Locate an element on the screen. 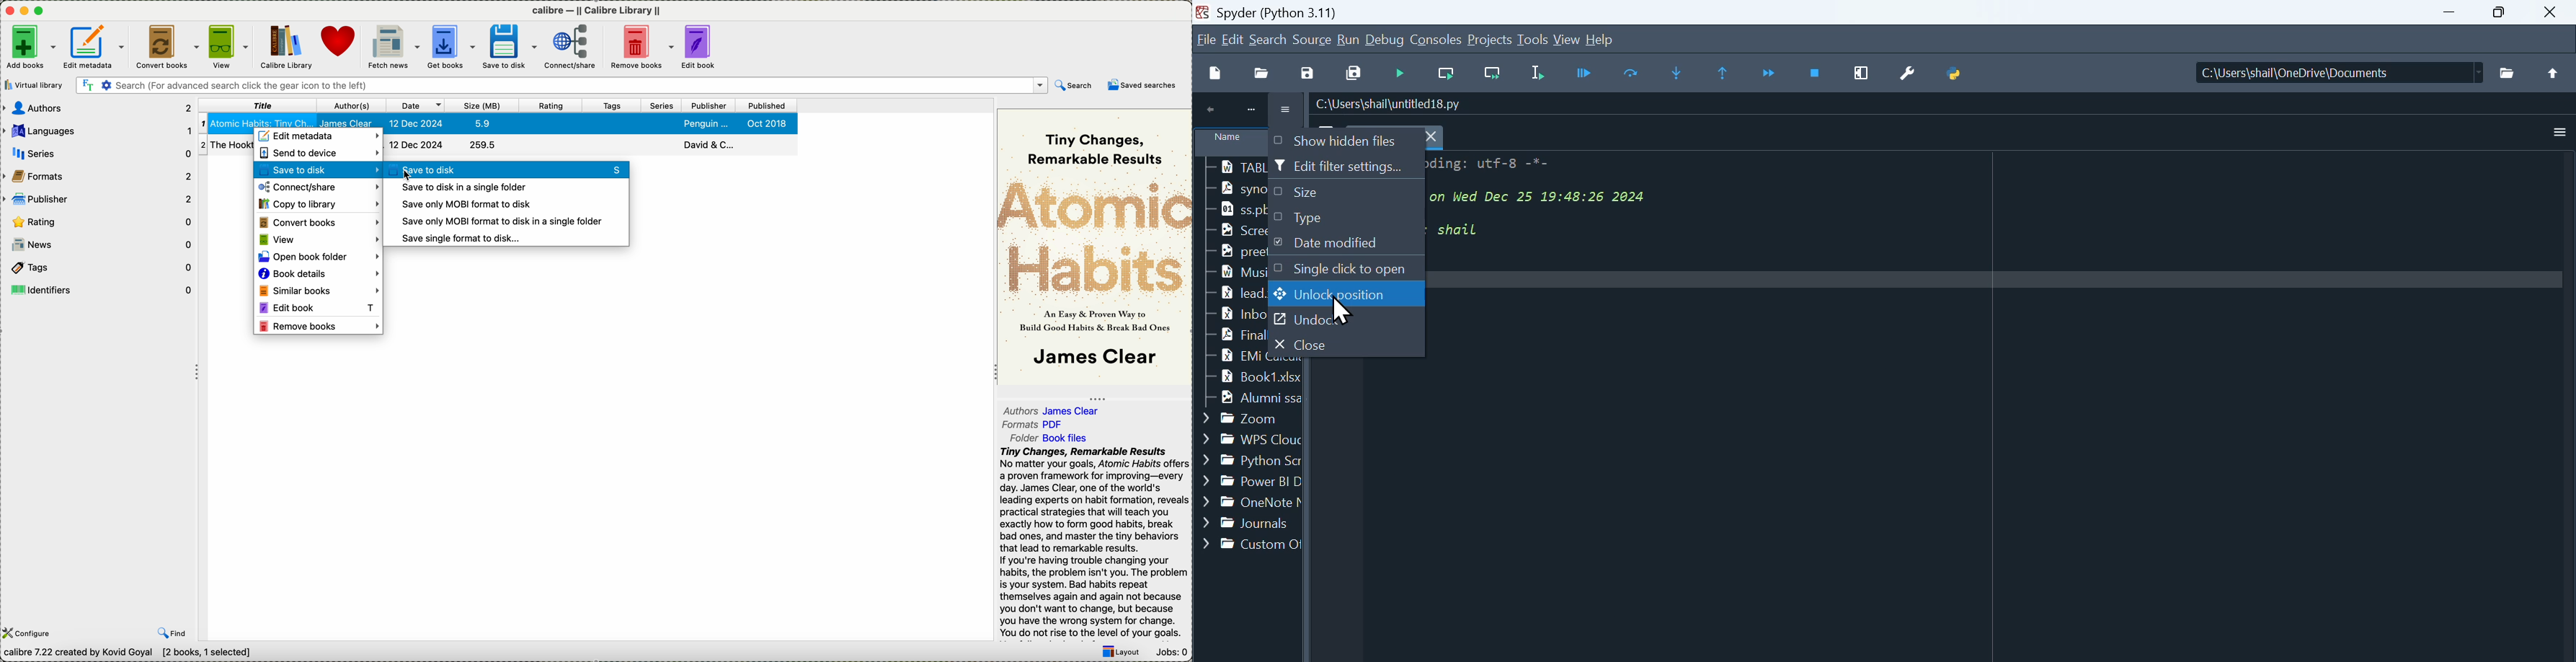  Run current file and go to the next one is located at coordinates (1491, 74).